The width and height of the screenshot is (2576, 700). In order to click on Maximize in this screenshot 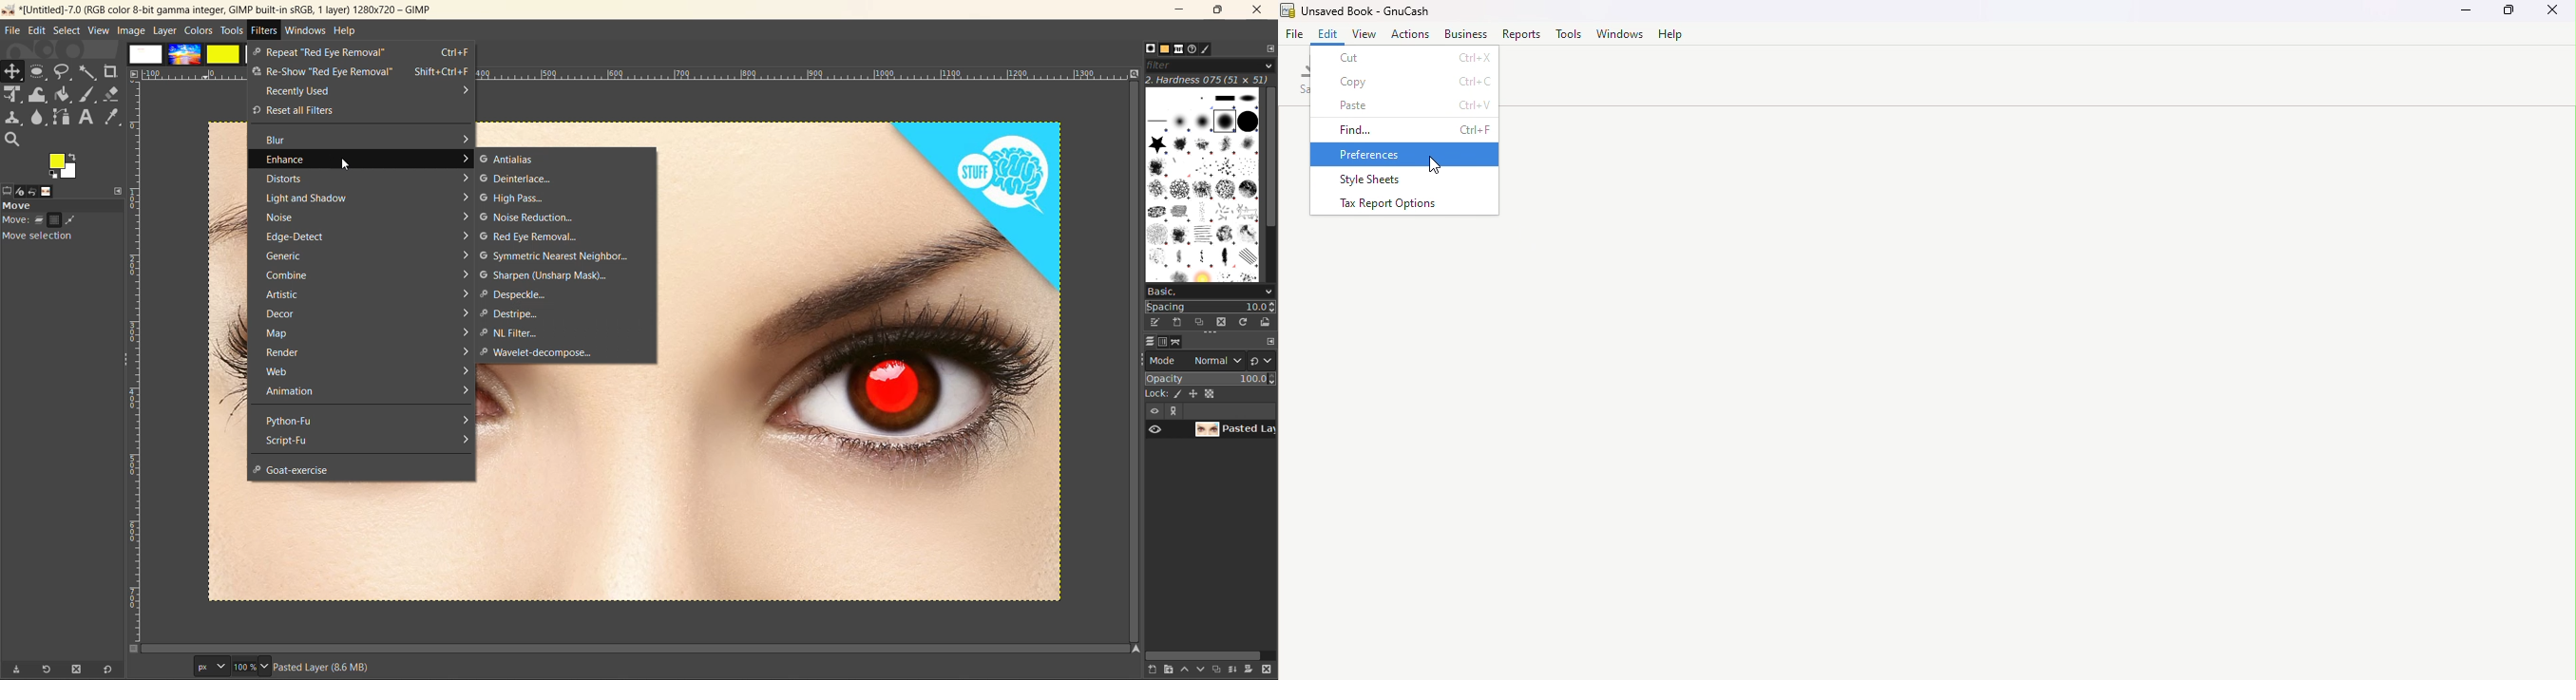, I will do `click(2509, 12)`.